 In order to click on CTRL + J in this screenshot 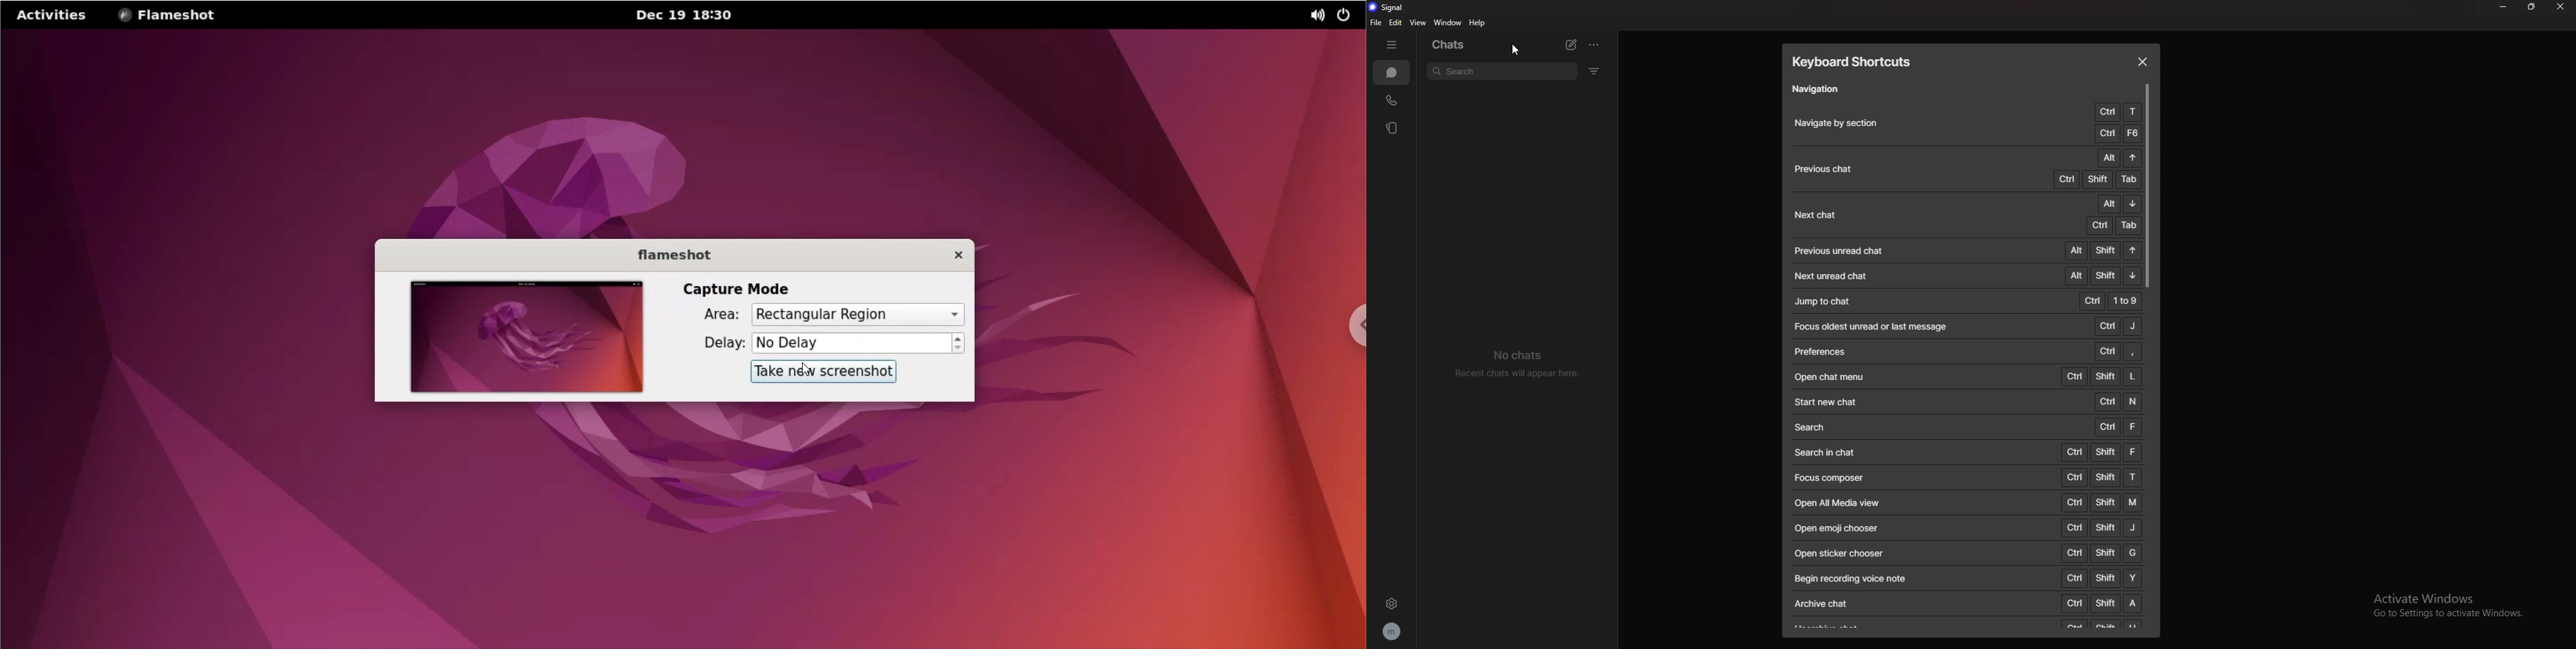, I will do `click(2119, 325)`.